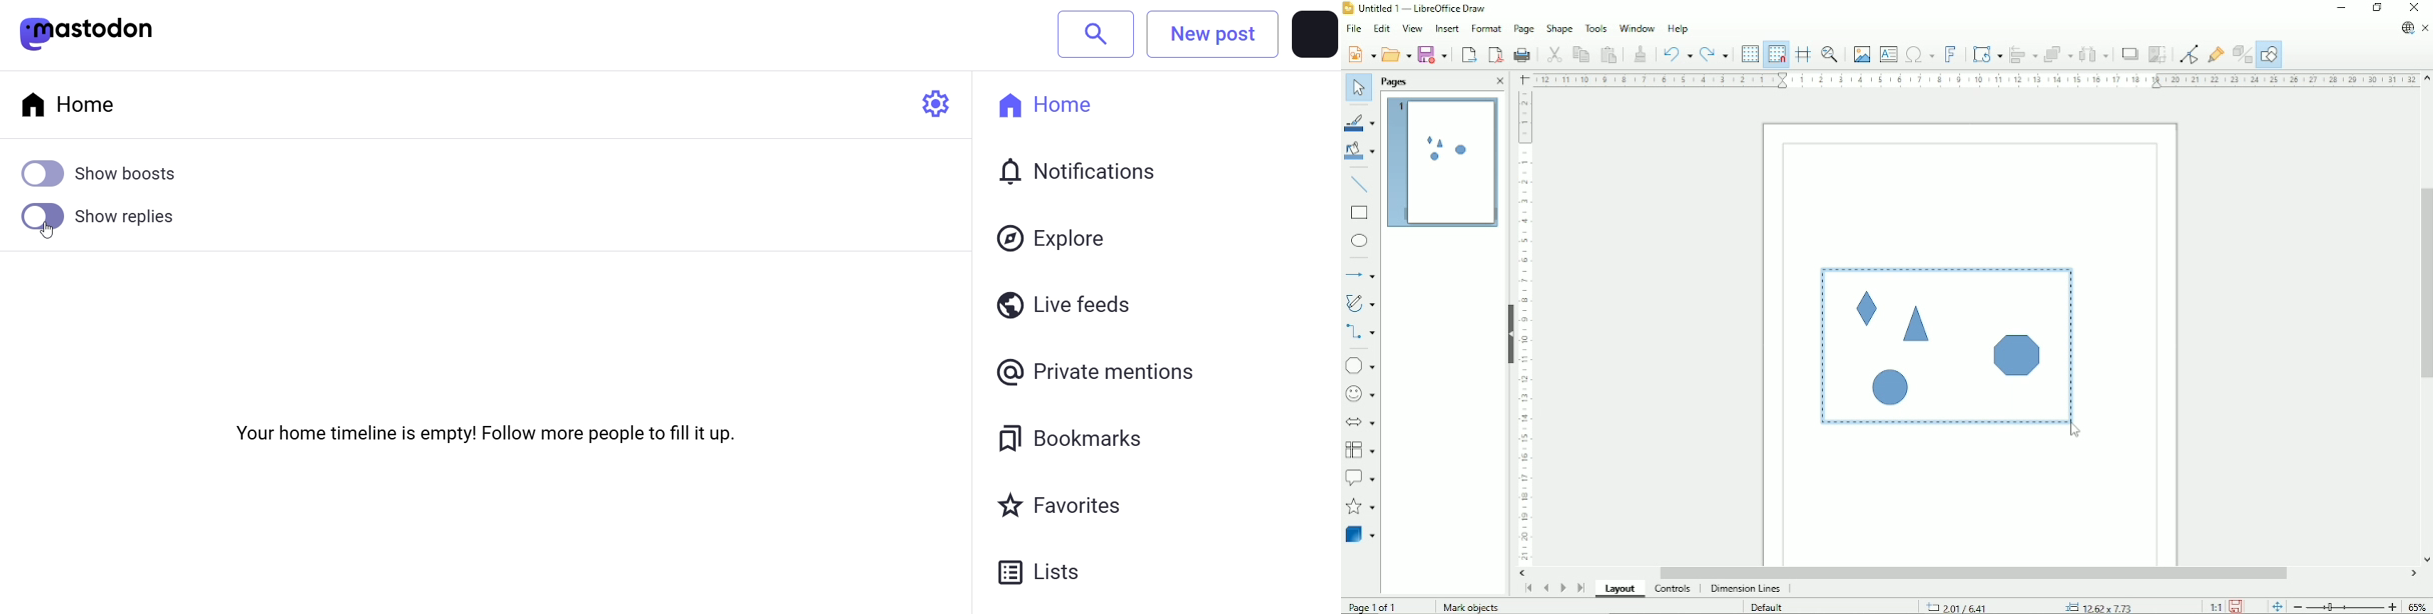 This screenshot has width=2436, height=616. What do you see at coordinates (1363, 365) in the screenshot?
I see `Basic shapes` at bounding box center [1363, 365].